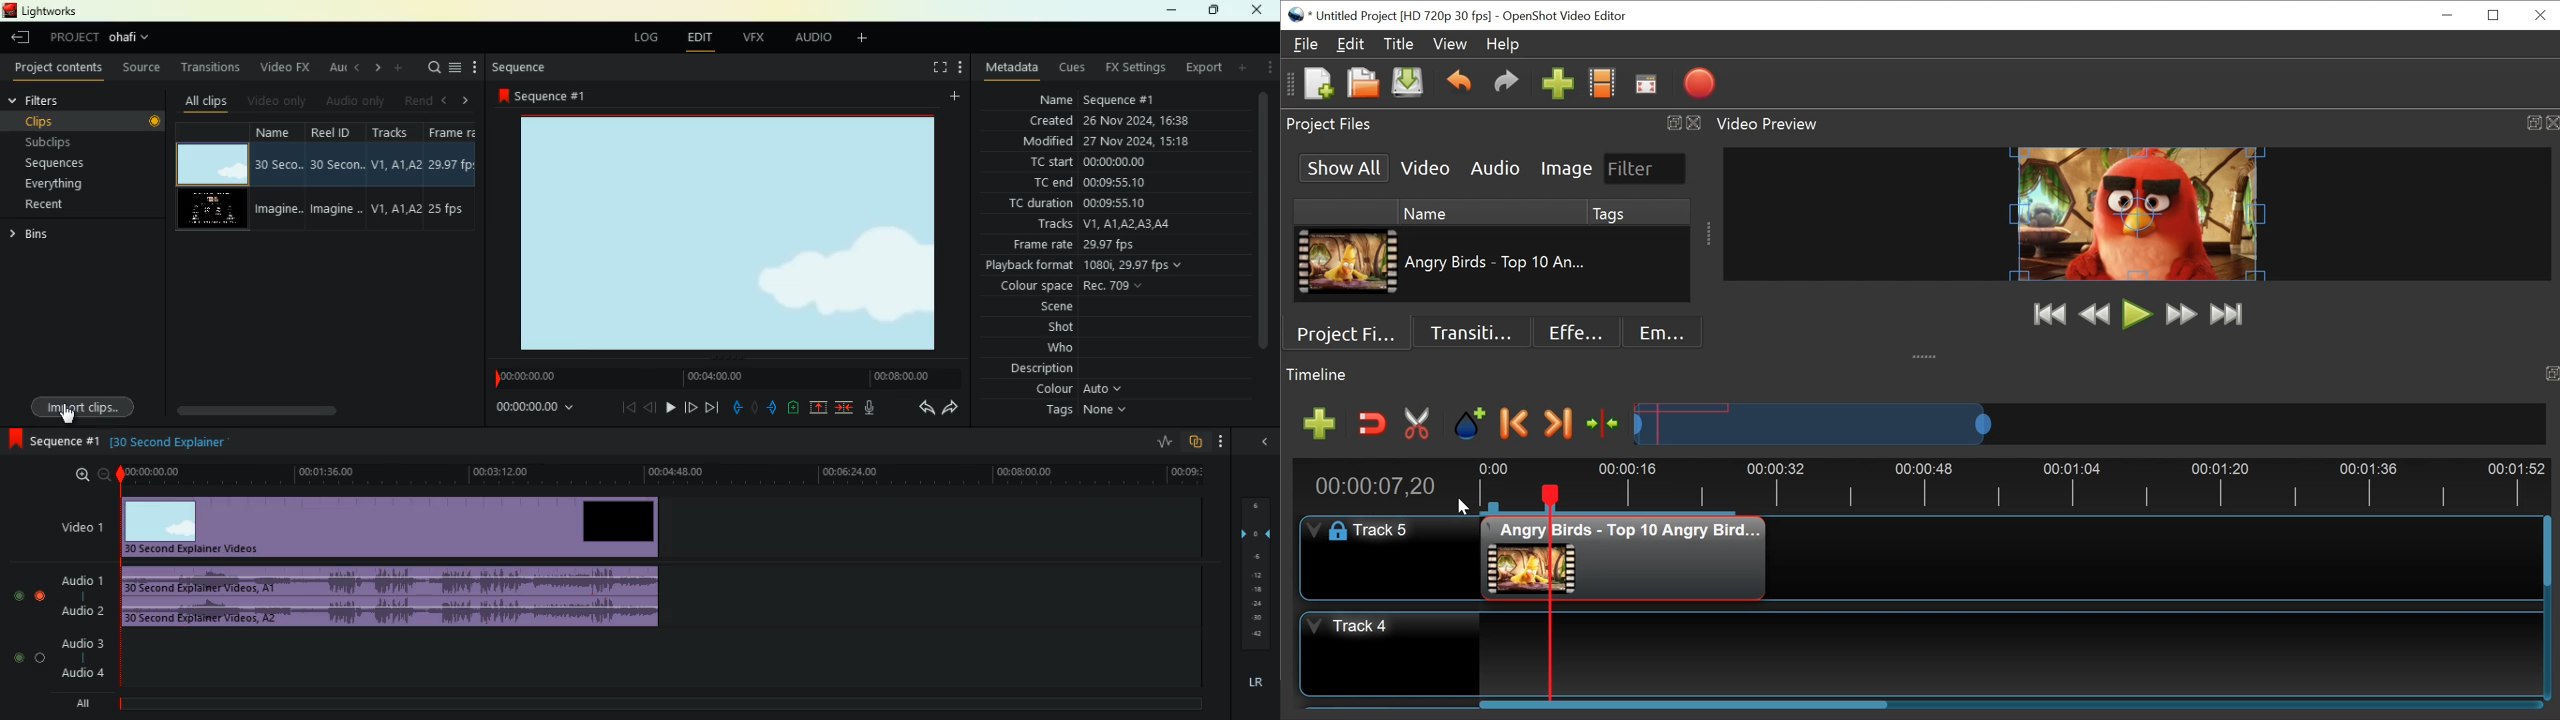  I want to click on merge, so click(845, 408).